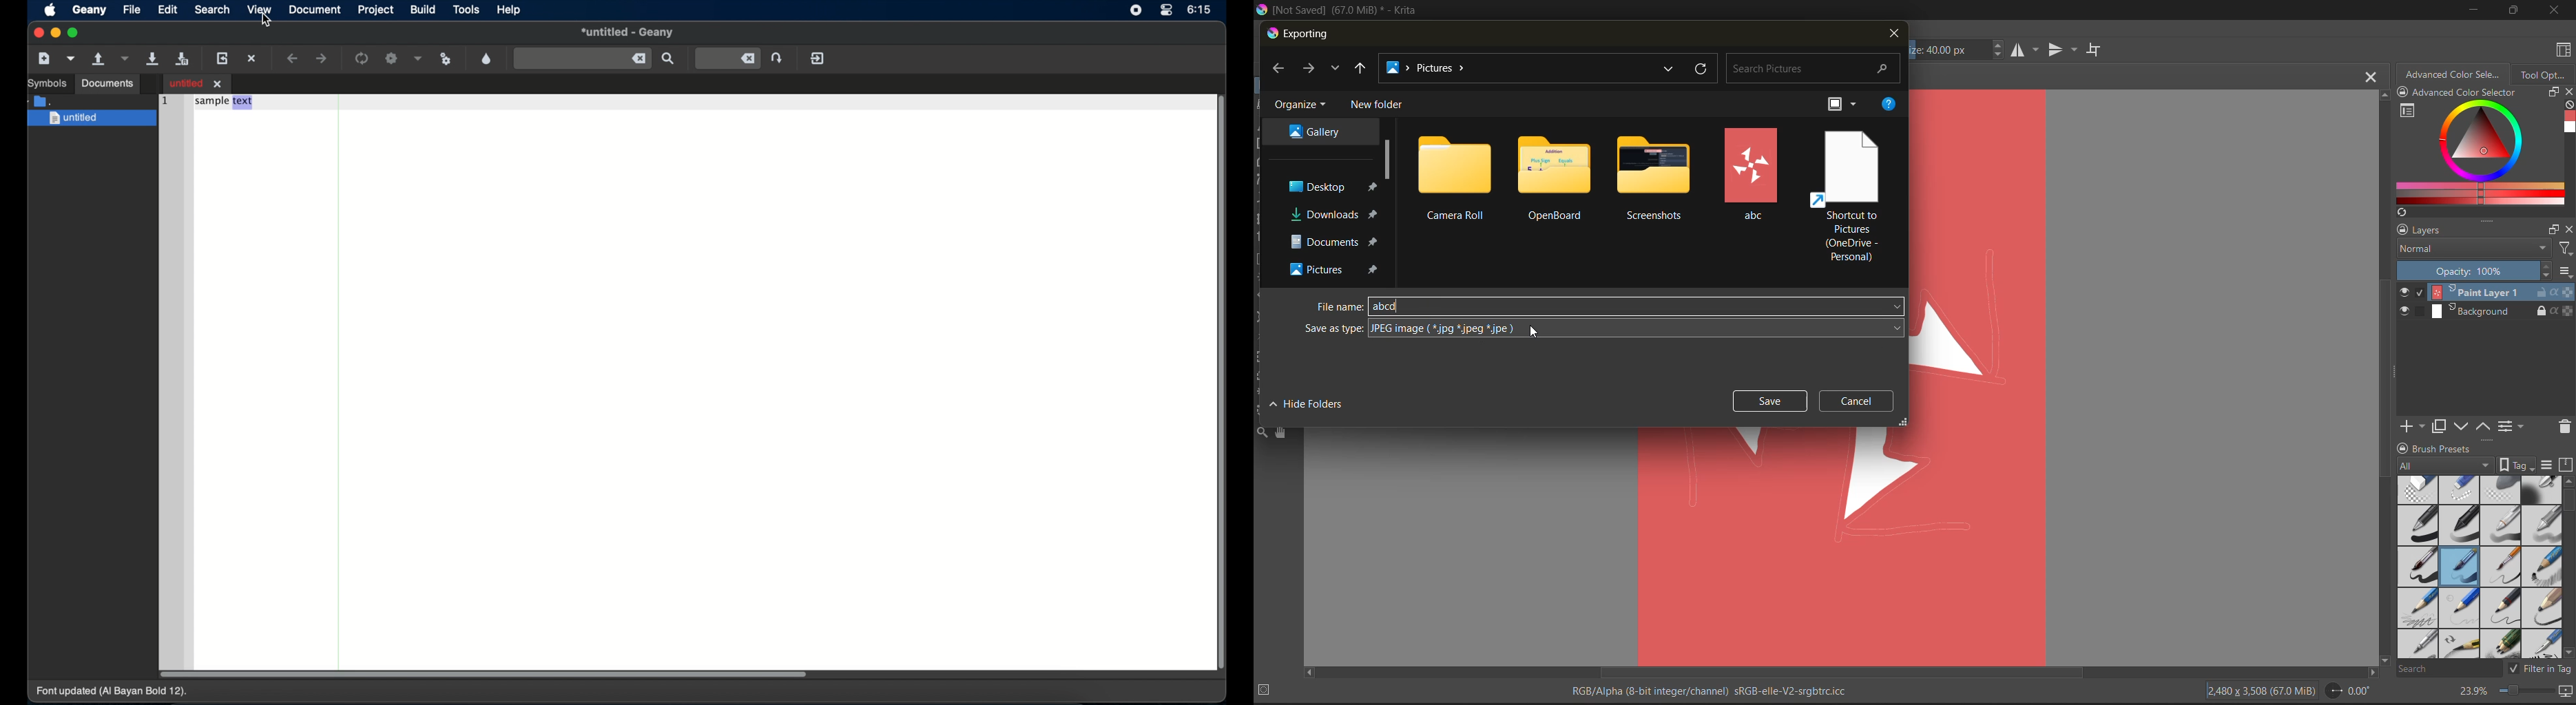 This screenshot has width=2576, height=728. Describe the element at coordinates (2564, 693) in the screenshot. I see `map the canvas` at that location.